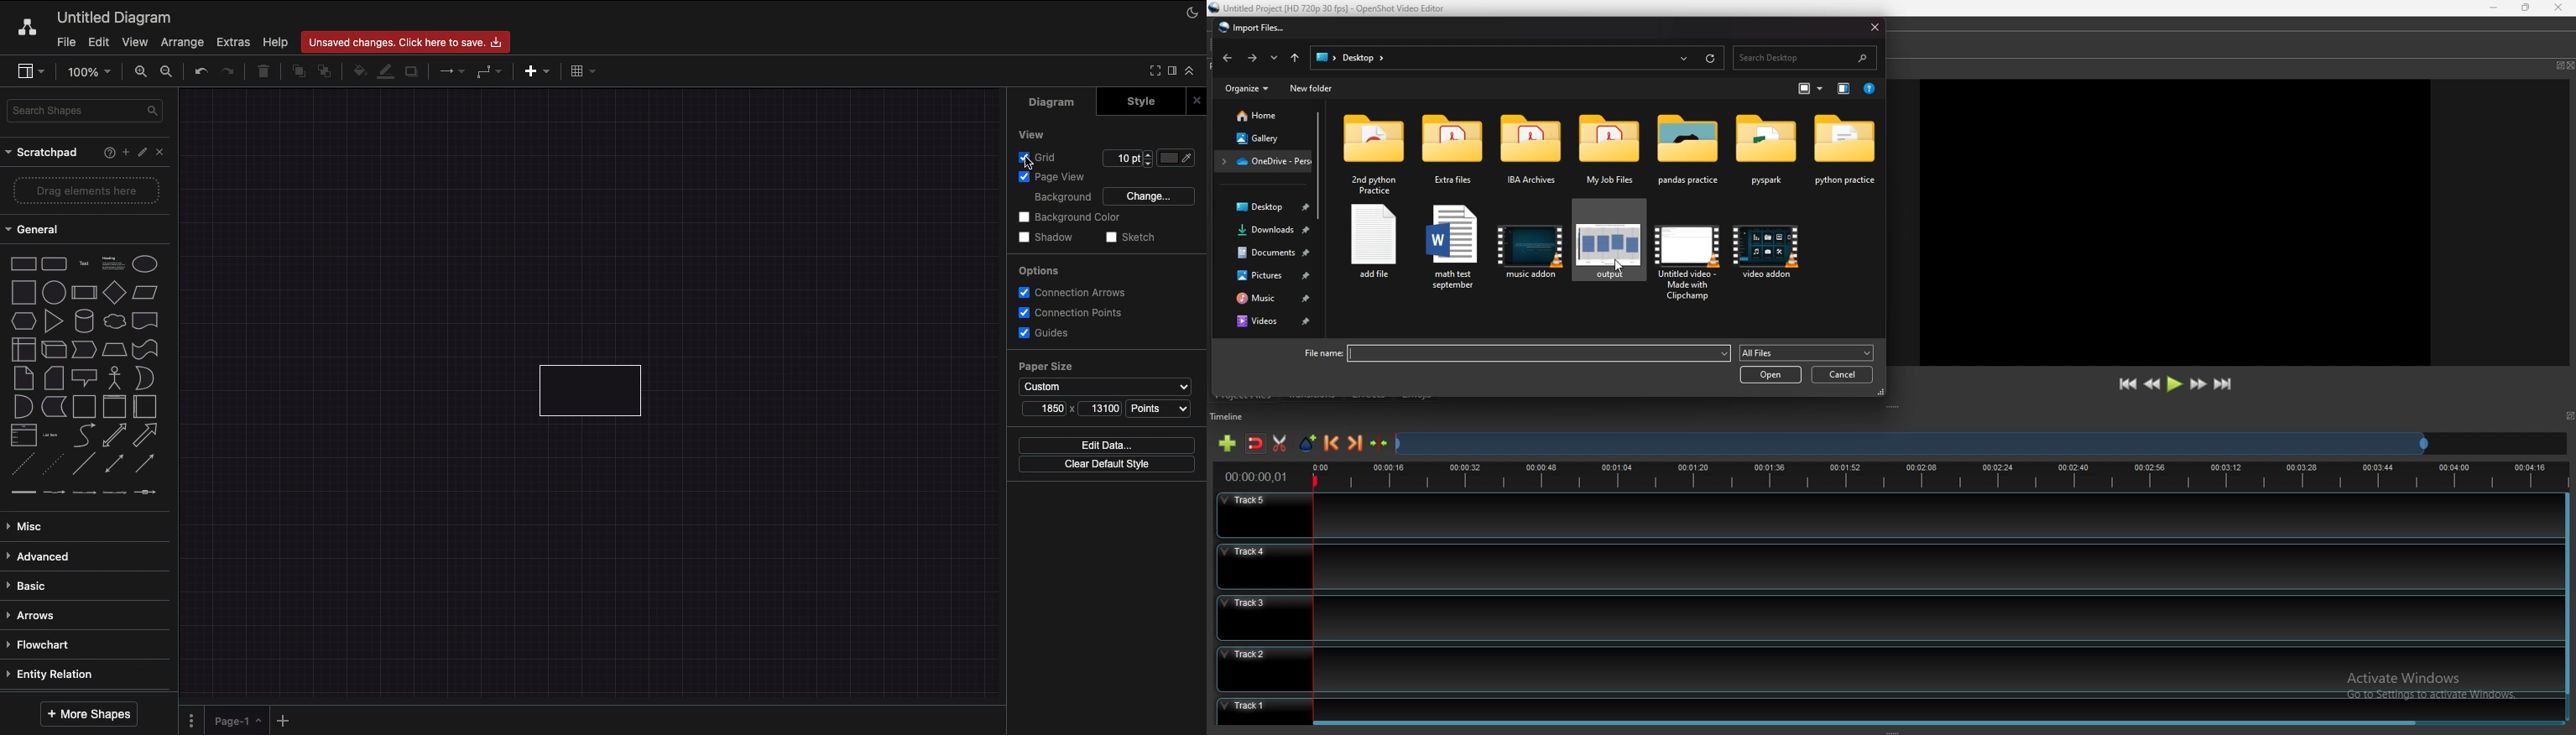  What do you see at coordinates (231, 43) in the screenshot?
I see `Extras` at bounding box center [231, 43].